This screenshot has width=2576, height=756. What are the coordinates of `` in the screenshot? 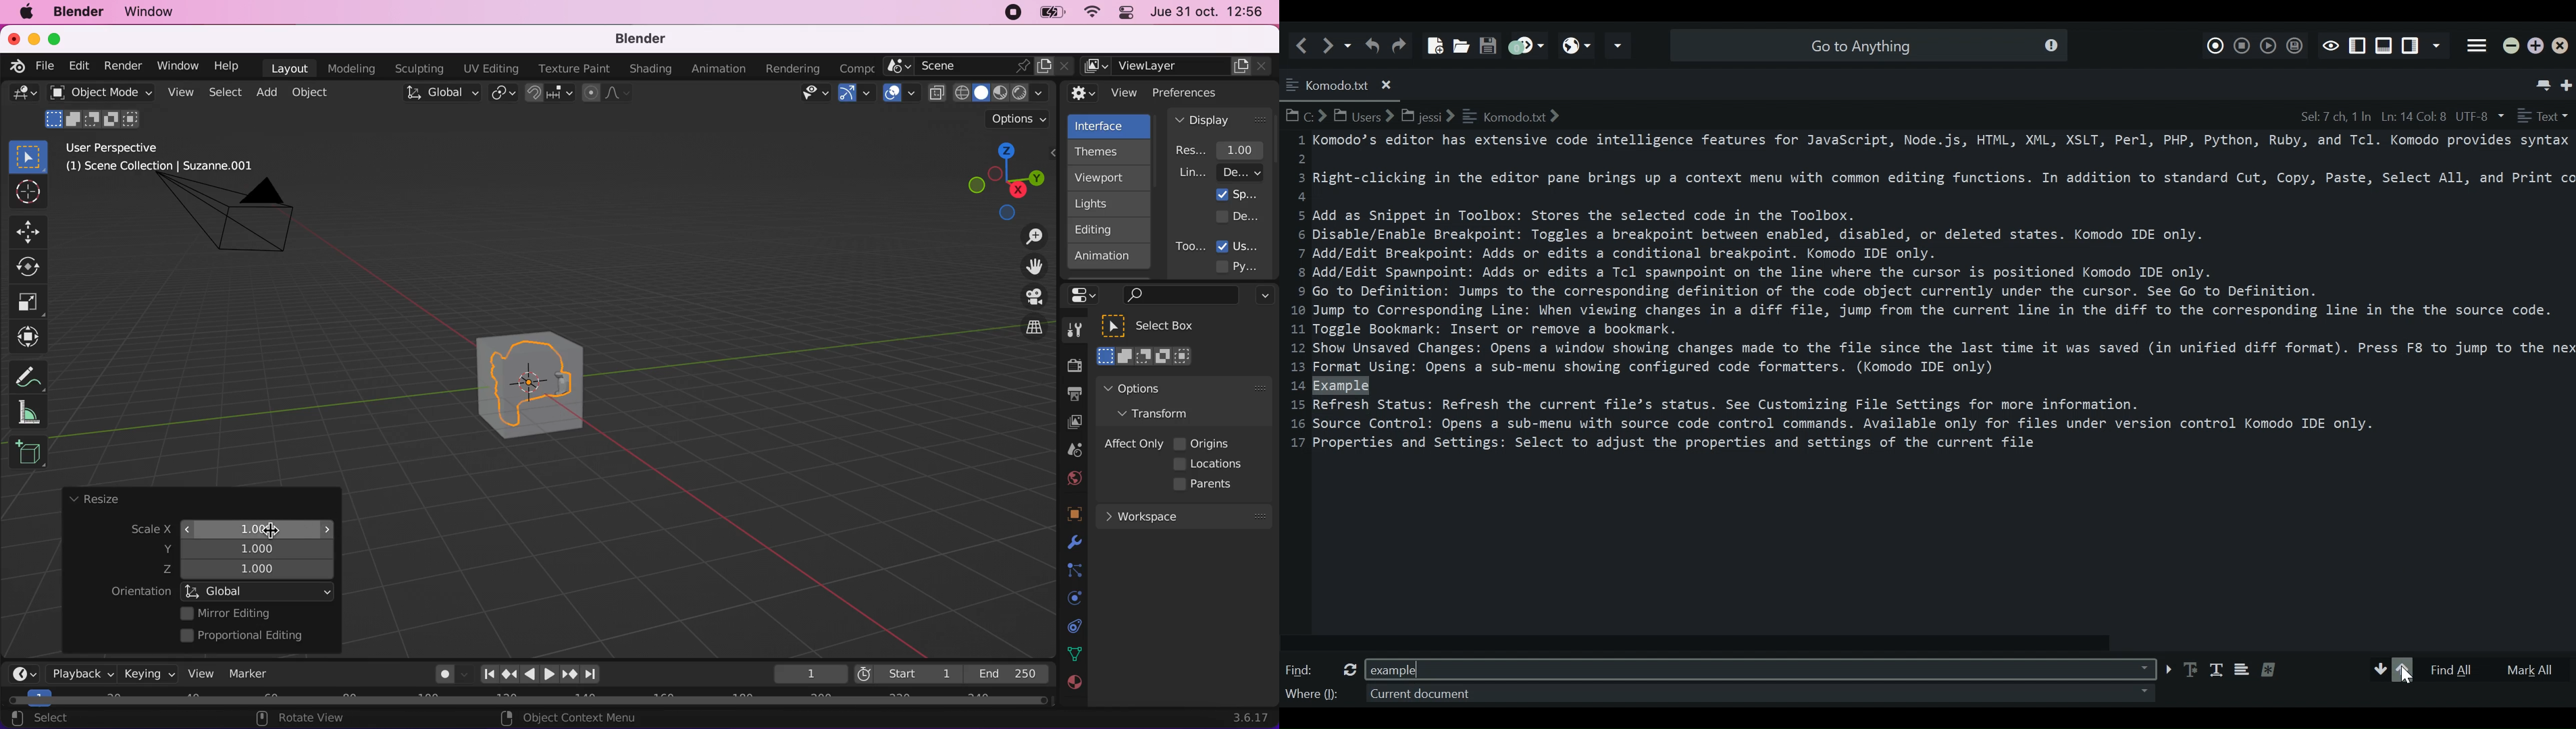 It's located at (34, 267).